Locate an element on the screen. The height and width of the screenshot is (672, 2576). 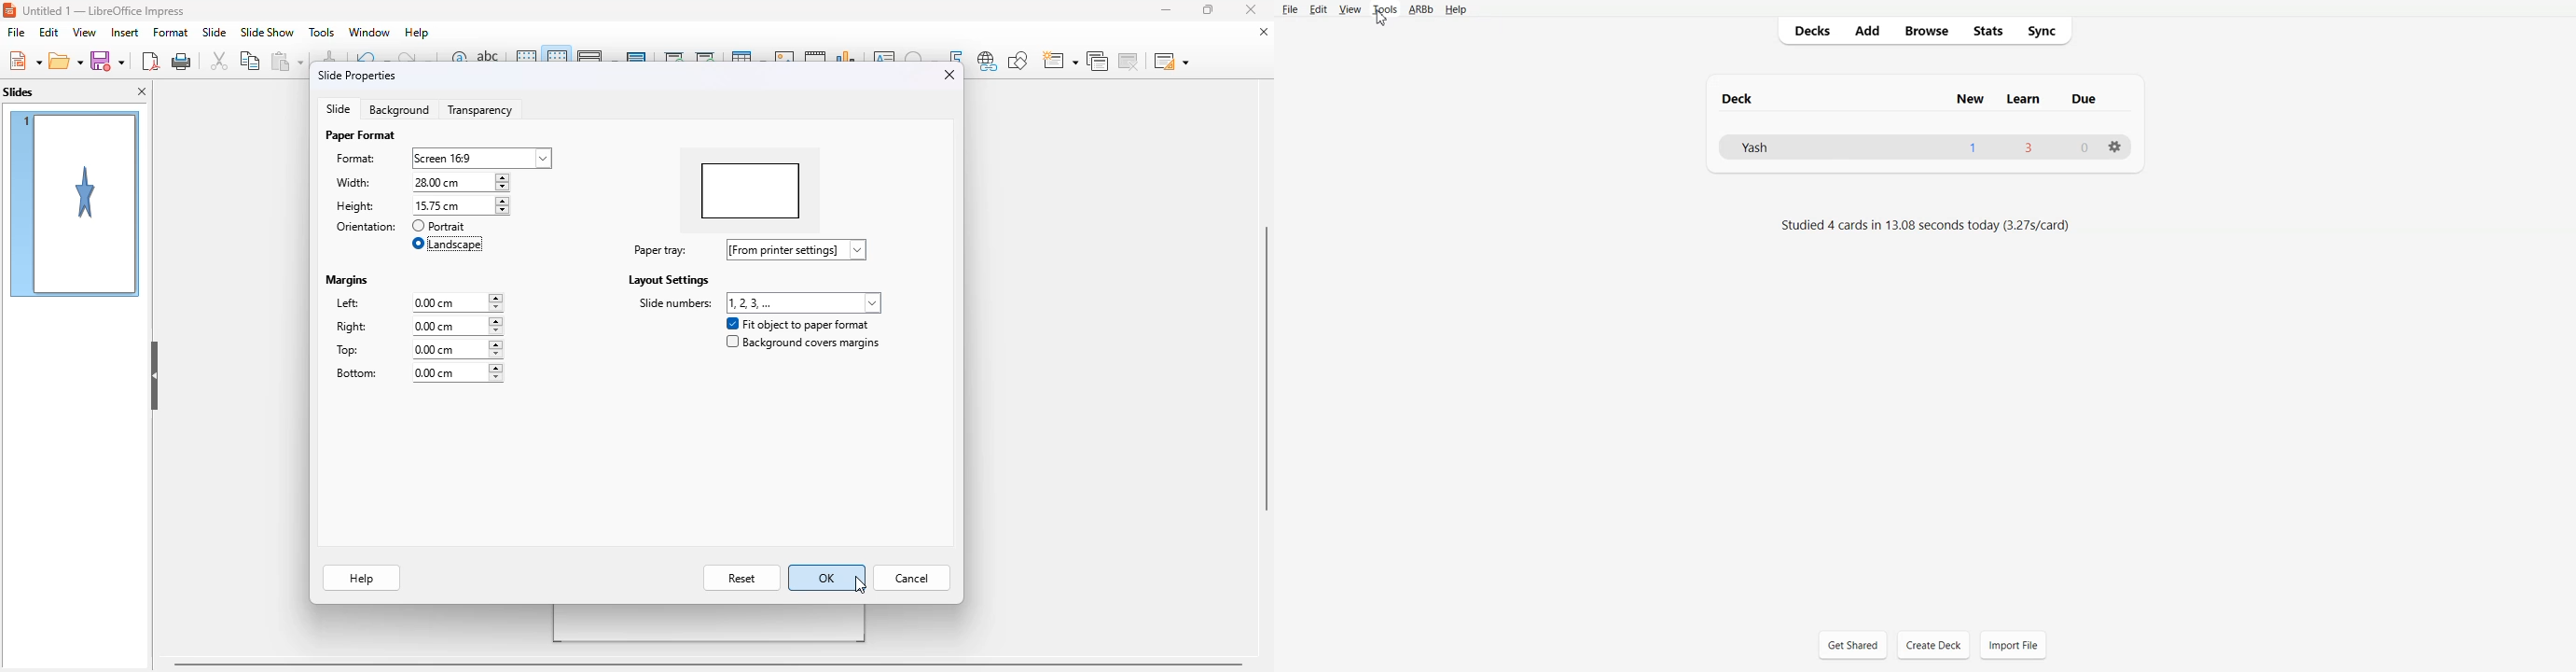
Text 1 is located at coordinates (1918, 98).